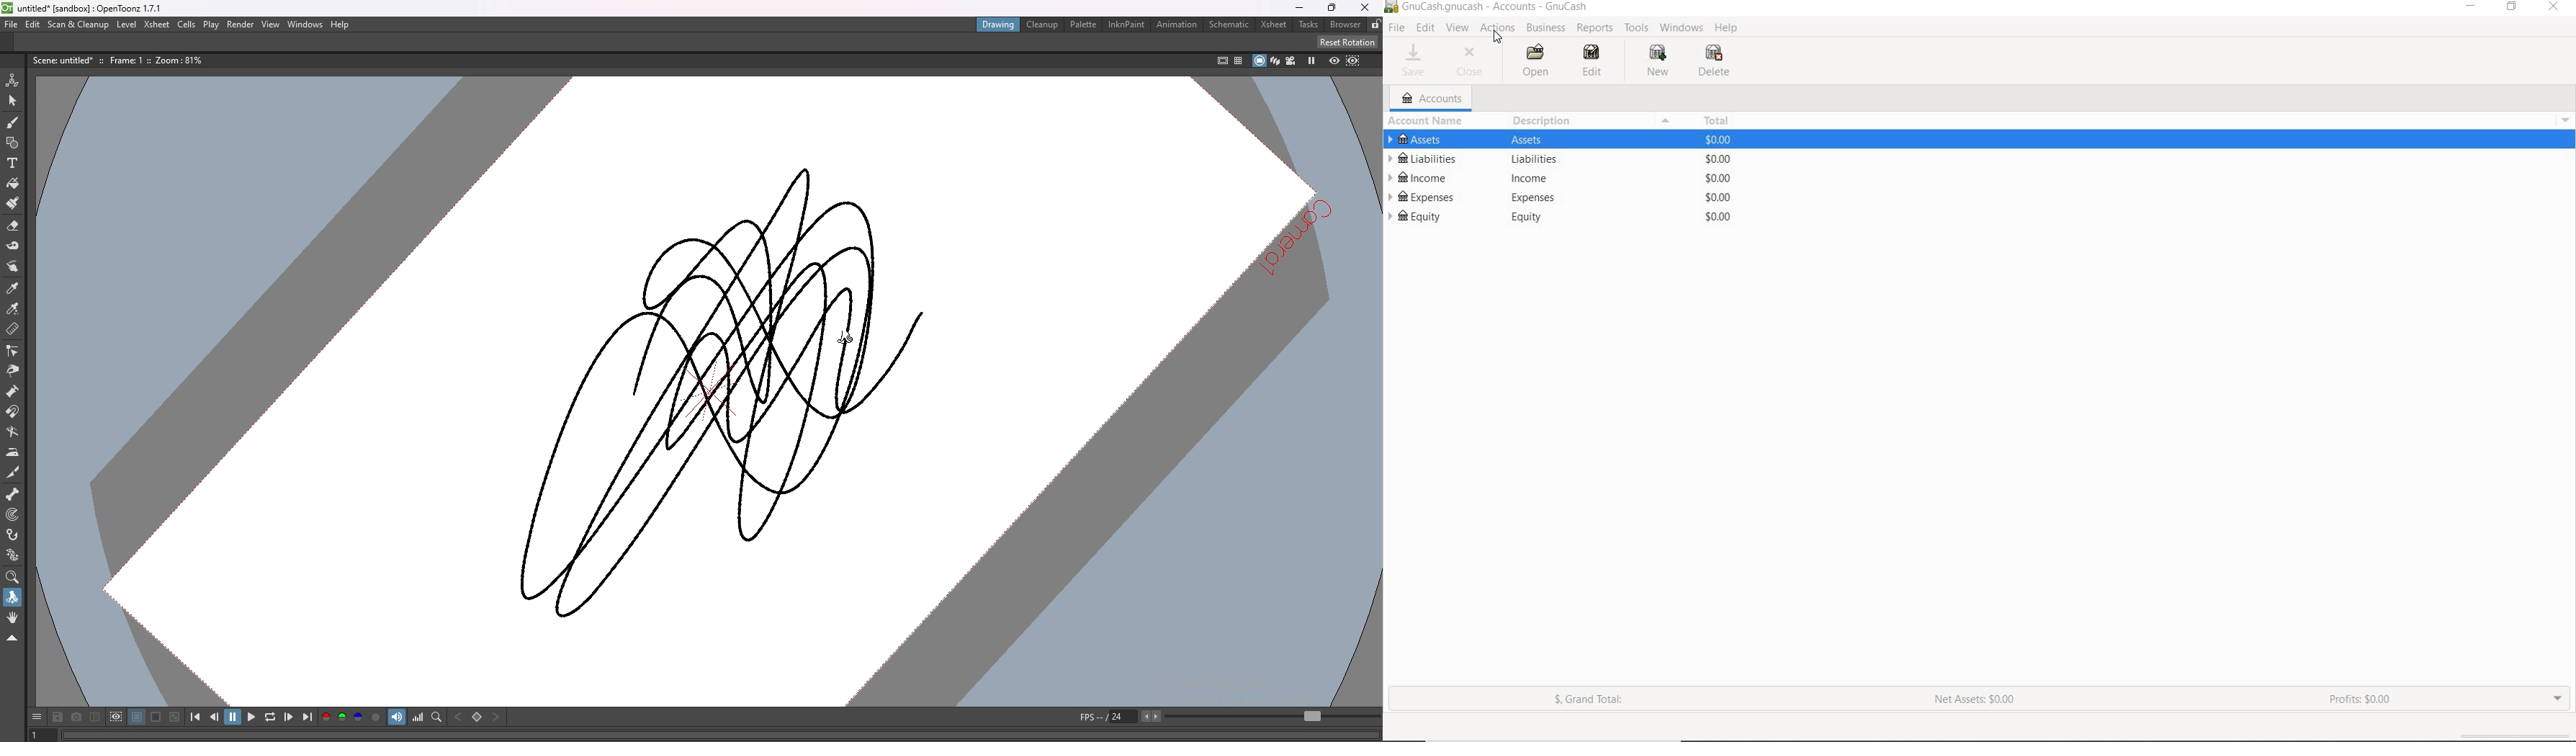  What do you see at coordinates (1636, 28) in the screenshot?
I see `TOOLS` at bounding box center [1636, 28].